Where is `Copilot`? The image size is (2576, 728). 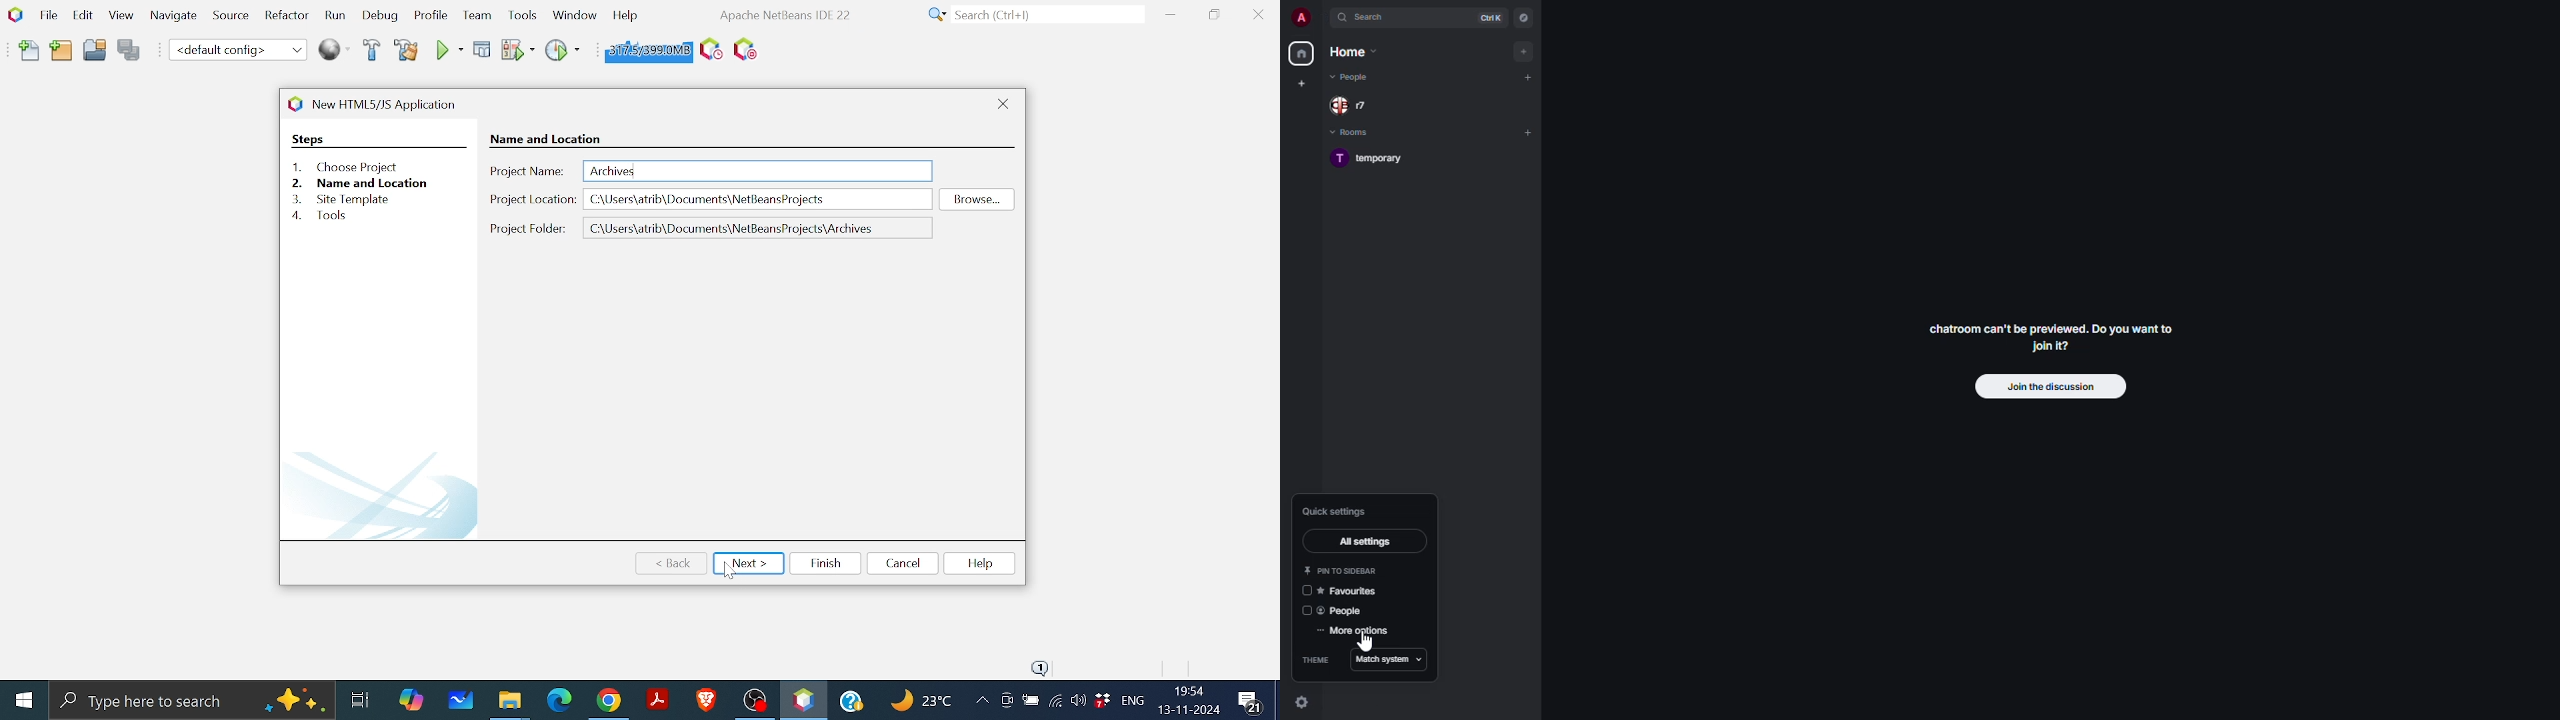 Copilot is located at coordinates (413, 698).